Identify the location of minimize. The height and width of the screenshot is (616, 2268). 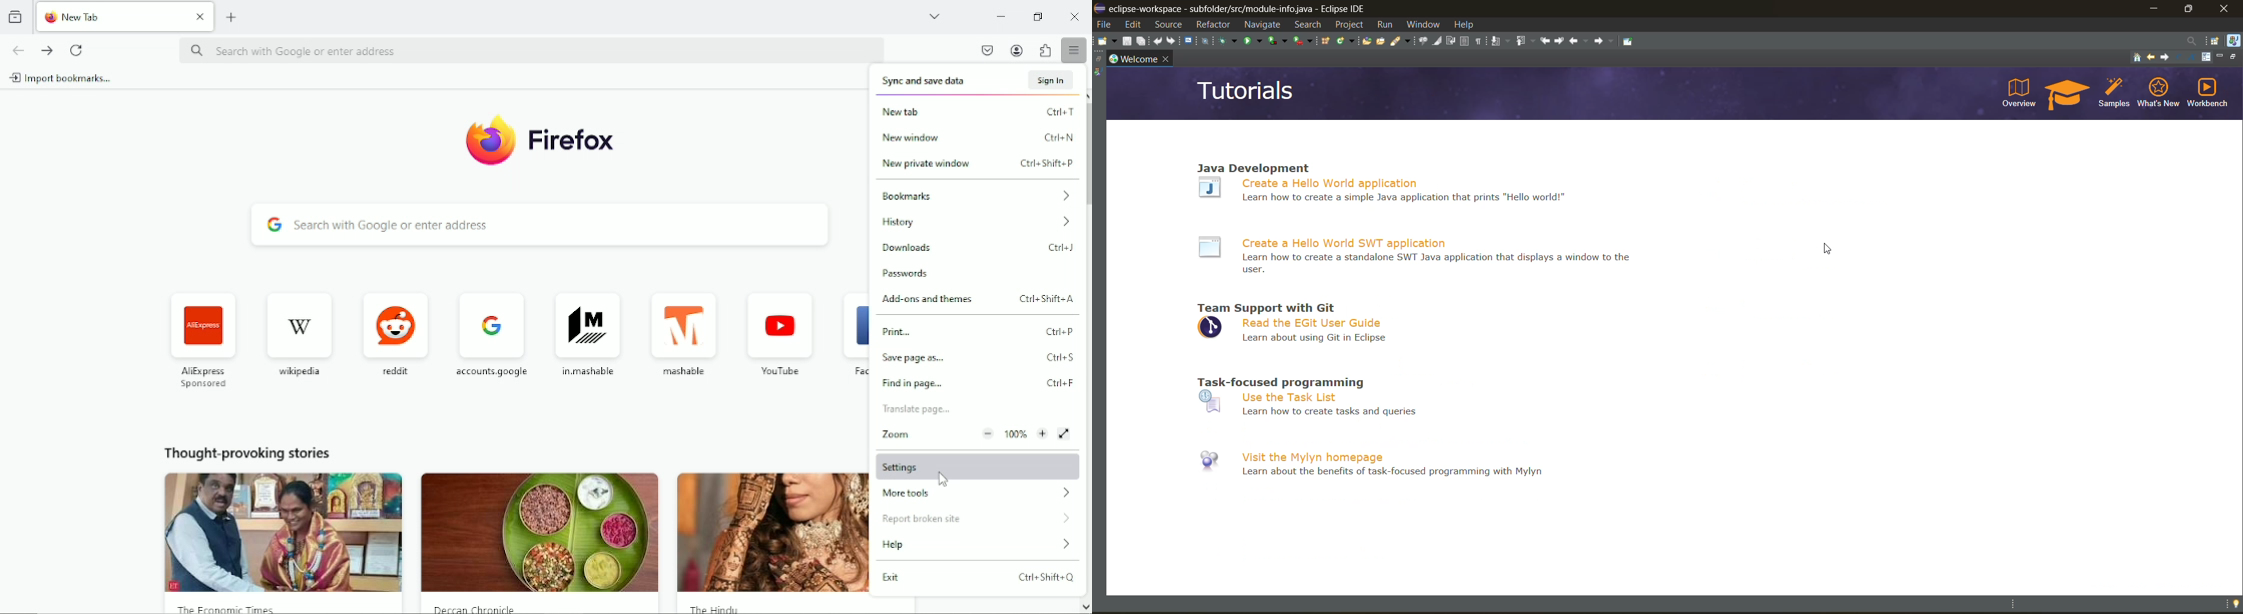
(1001, 15).